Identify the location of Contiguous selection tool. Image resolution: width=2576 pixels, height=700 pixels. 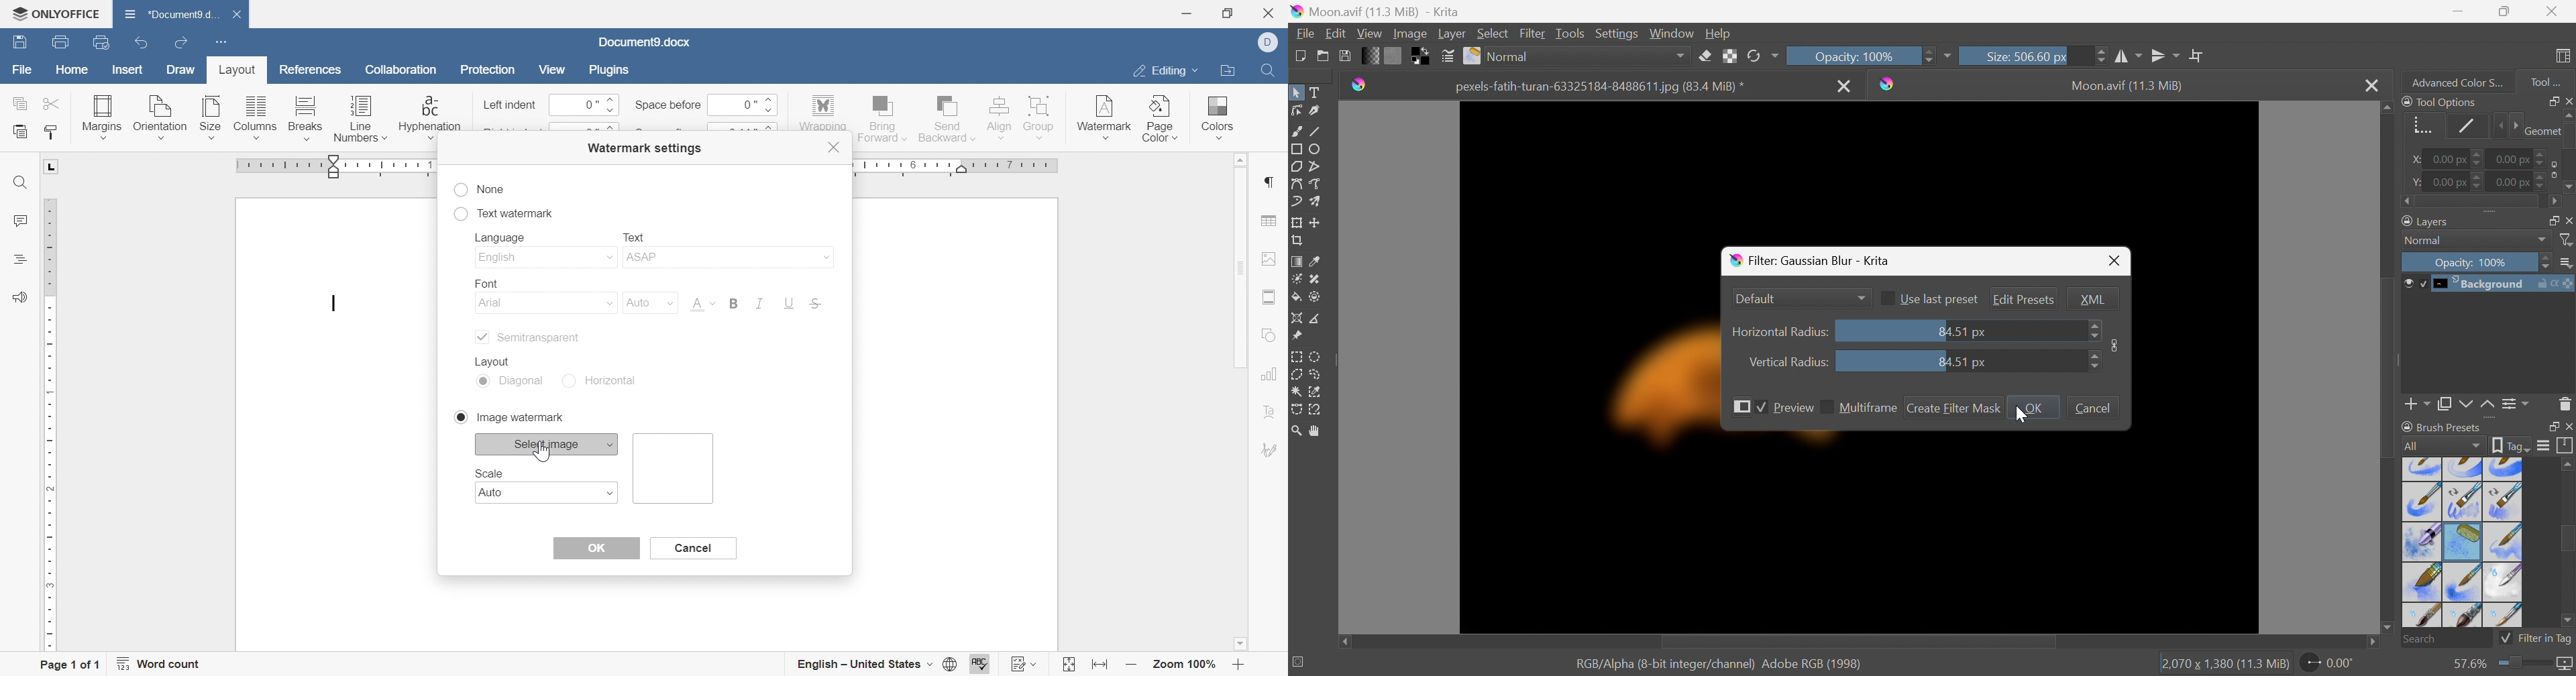
(1297, 392).